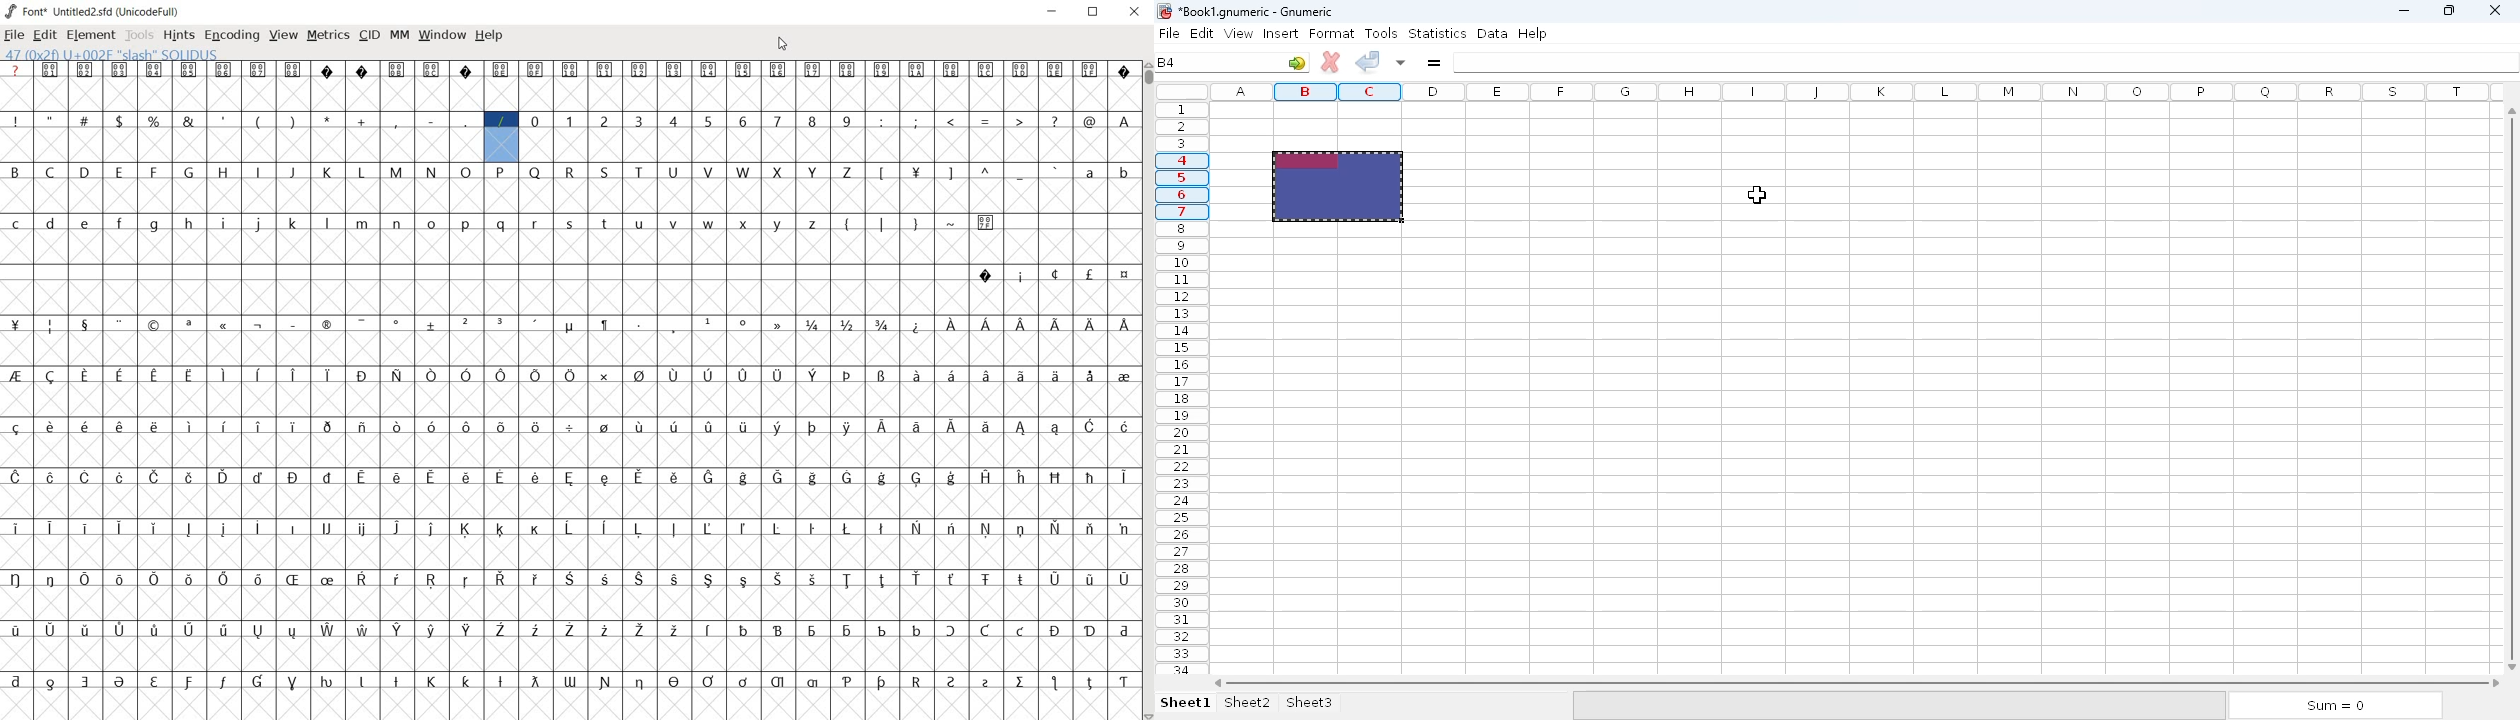 The height and width of the screenshot is (728, 2520). I want to click on glyph, so click(86, 326).